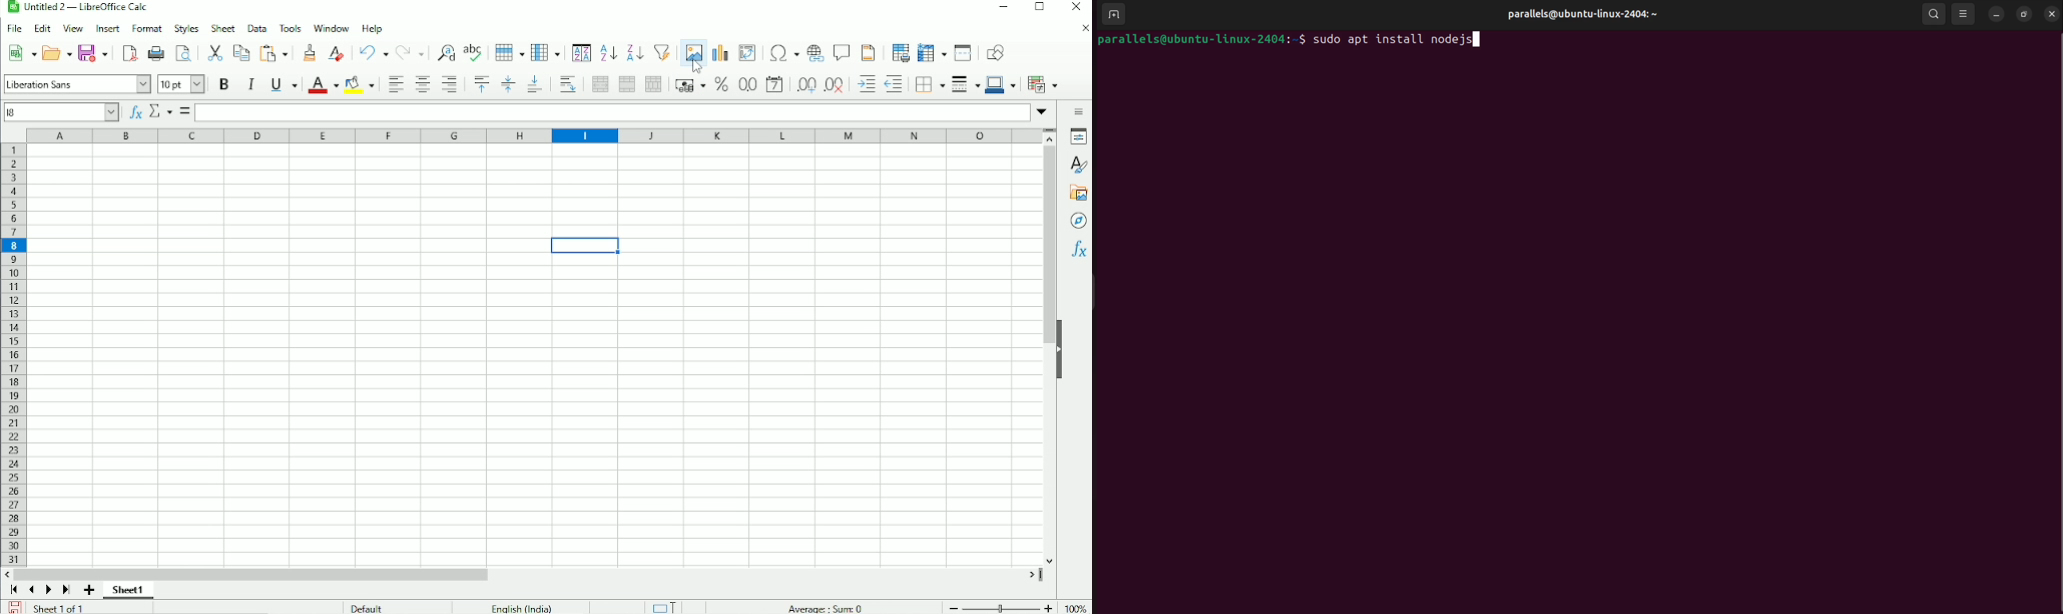 The height and width of the screenshot is (616, 2072). What do you see at coordinates (745, 85) in the screenshot?
I see `Format as number` at bounding box center [745, 85].